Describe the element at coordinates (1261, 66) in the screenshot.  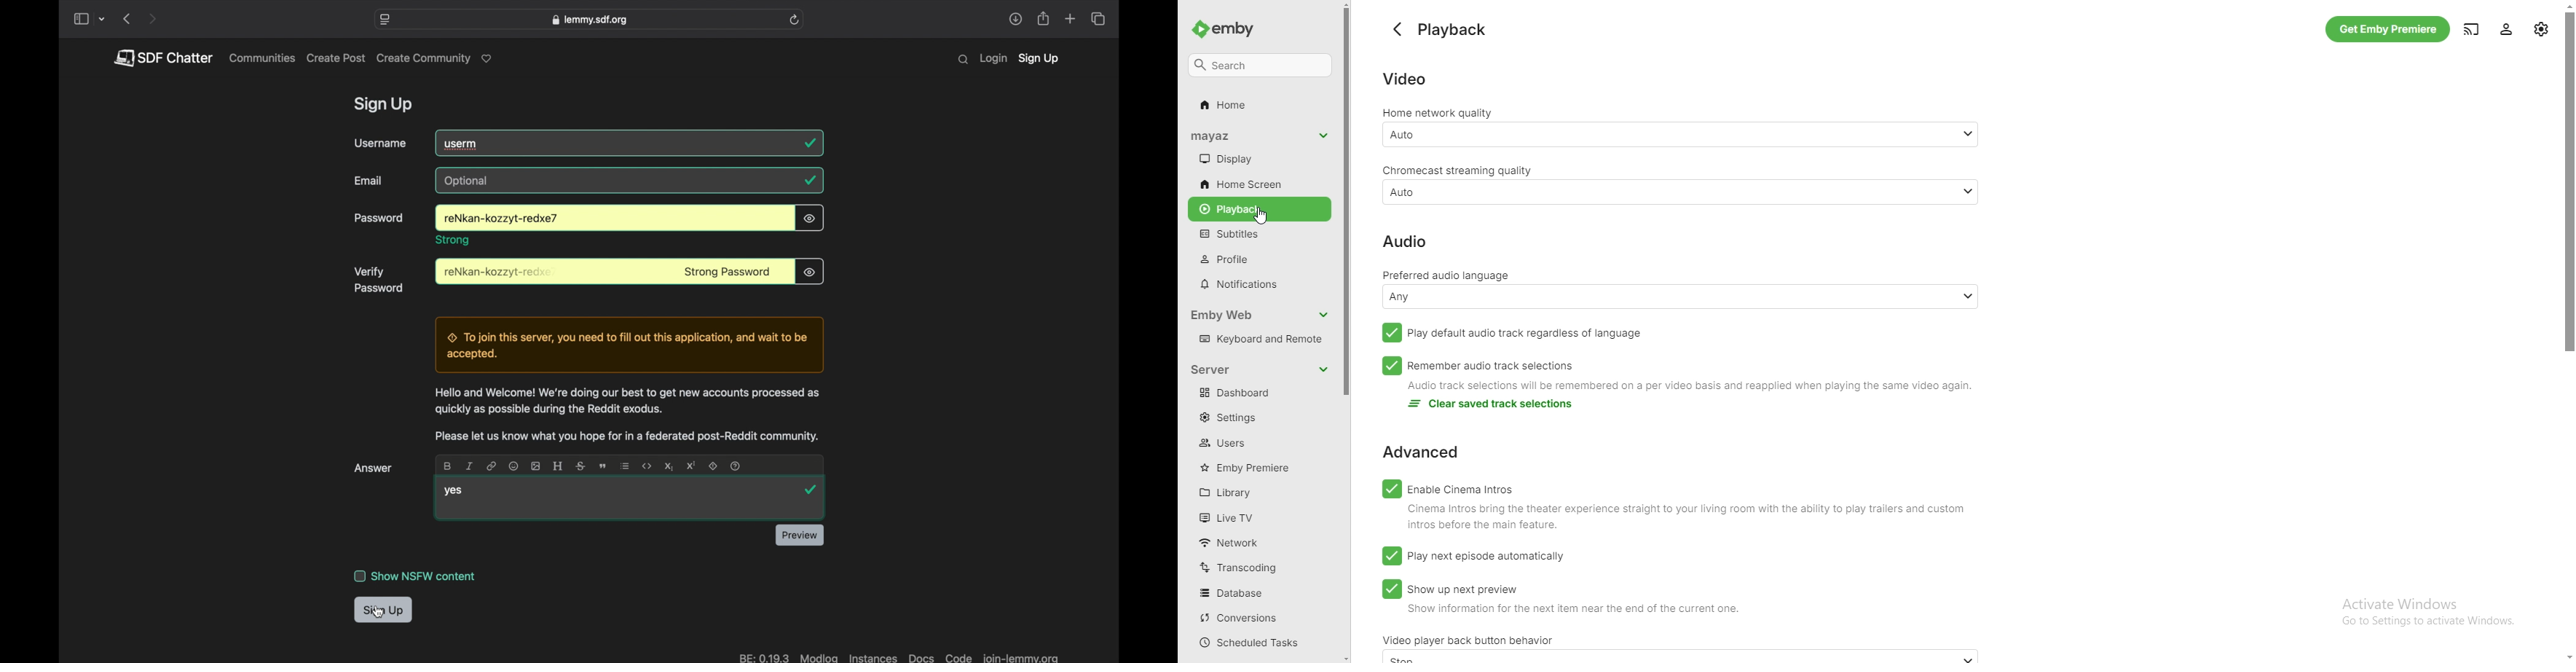
I see `search settings` at that location.